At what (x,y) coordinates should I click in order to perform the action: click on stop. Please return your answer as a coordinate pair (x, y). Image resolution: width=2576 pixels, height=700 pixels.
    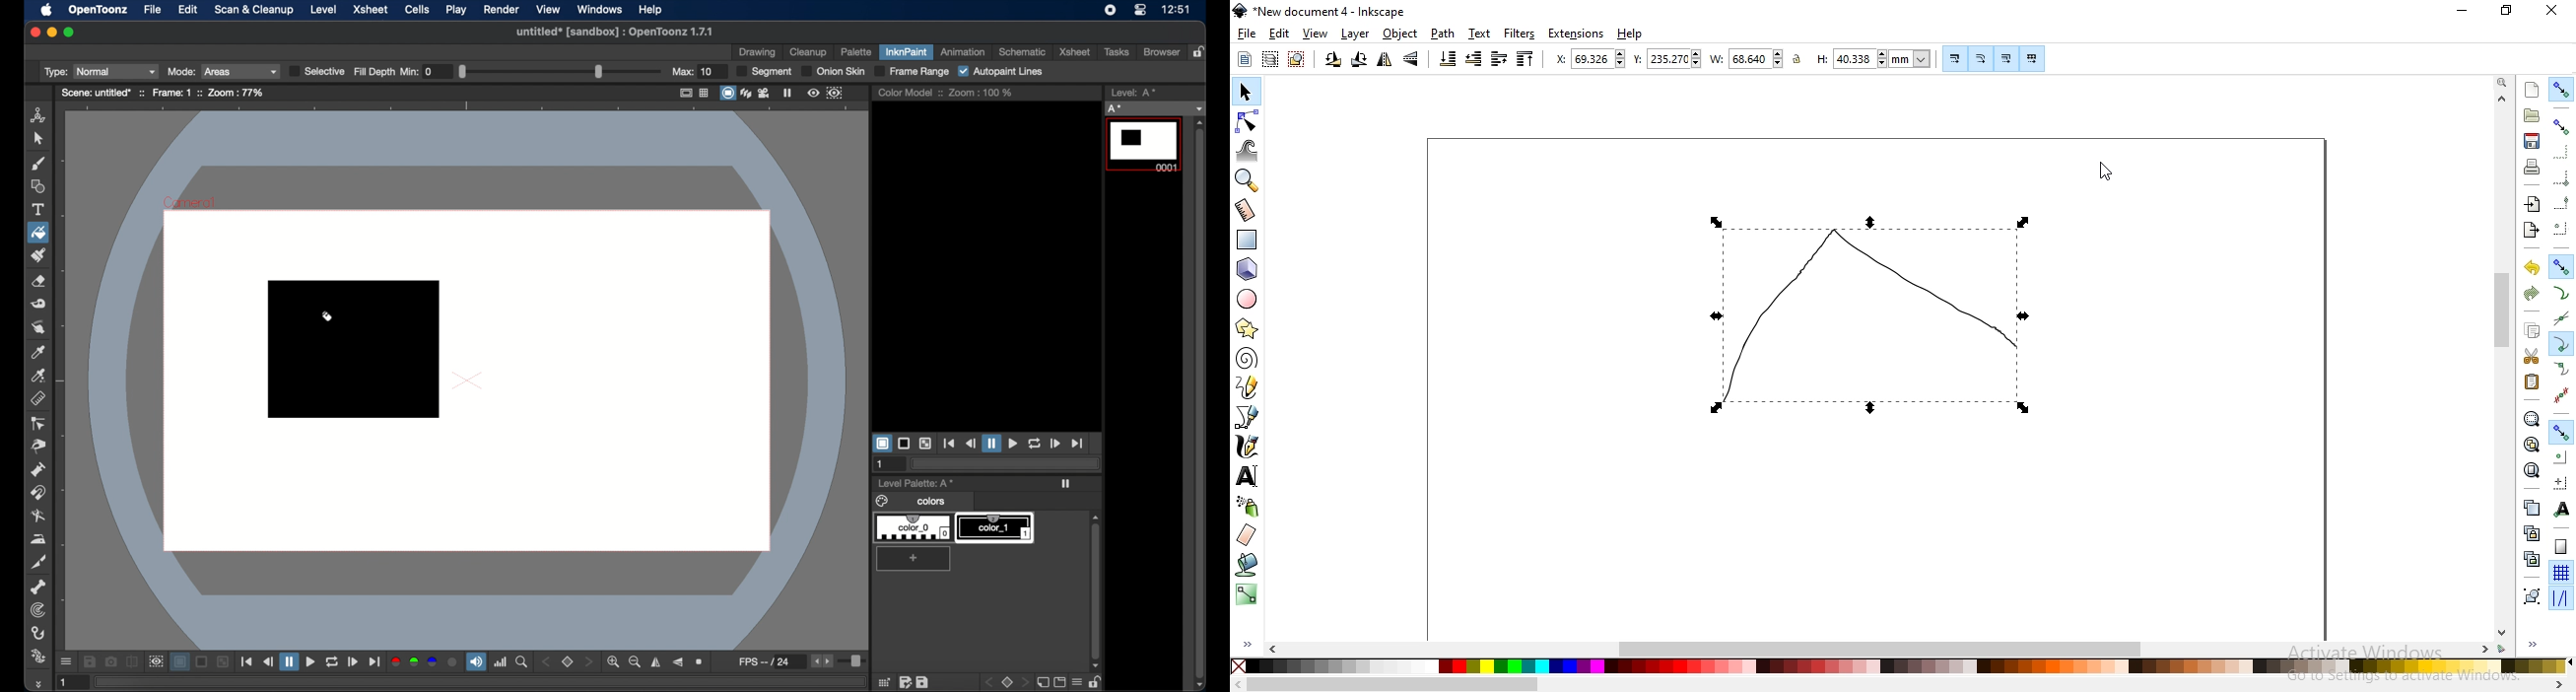
    Looking at the image, I should click on (1008, 682).